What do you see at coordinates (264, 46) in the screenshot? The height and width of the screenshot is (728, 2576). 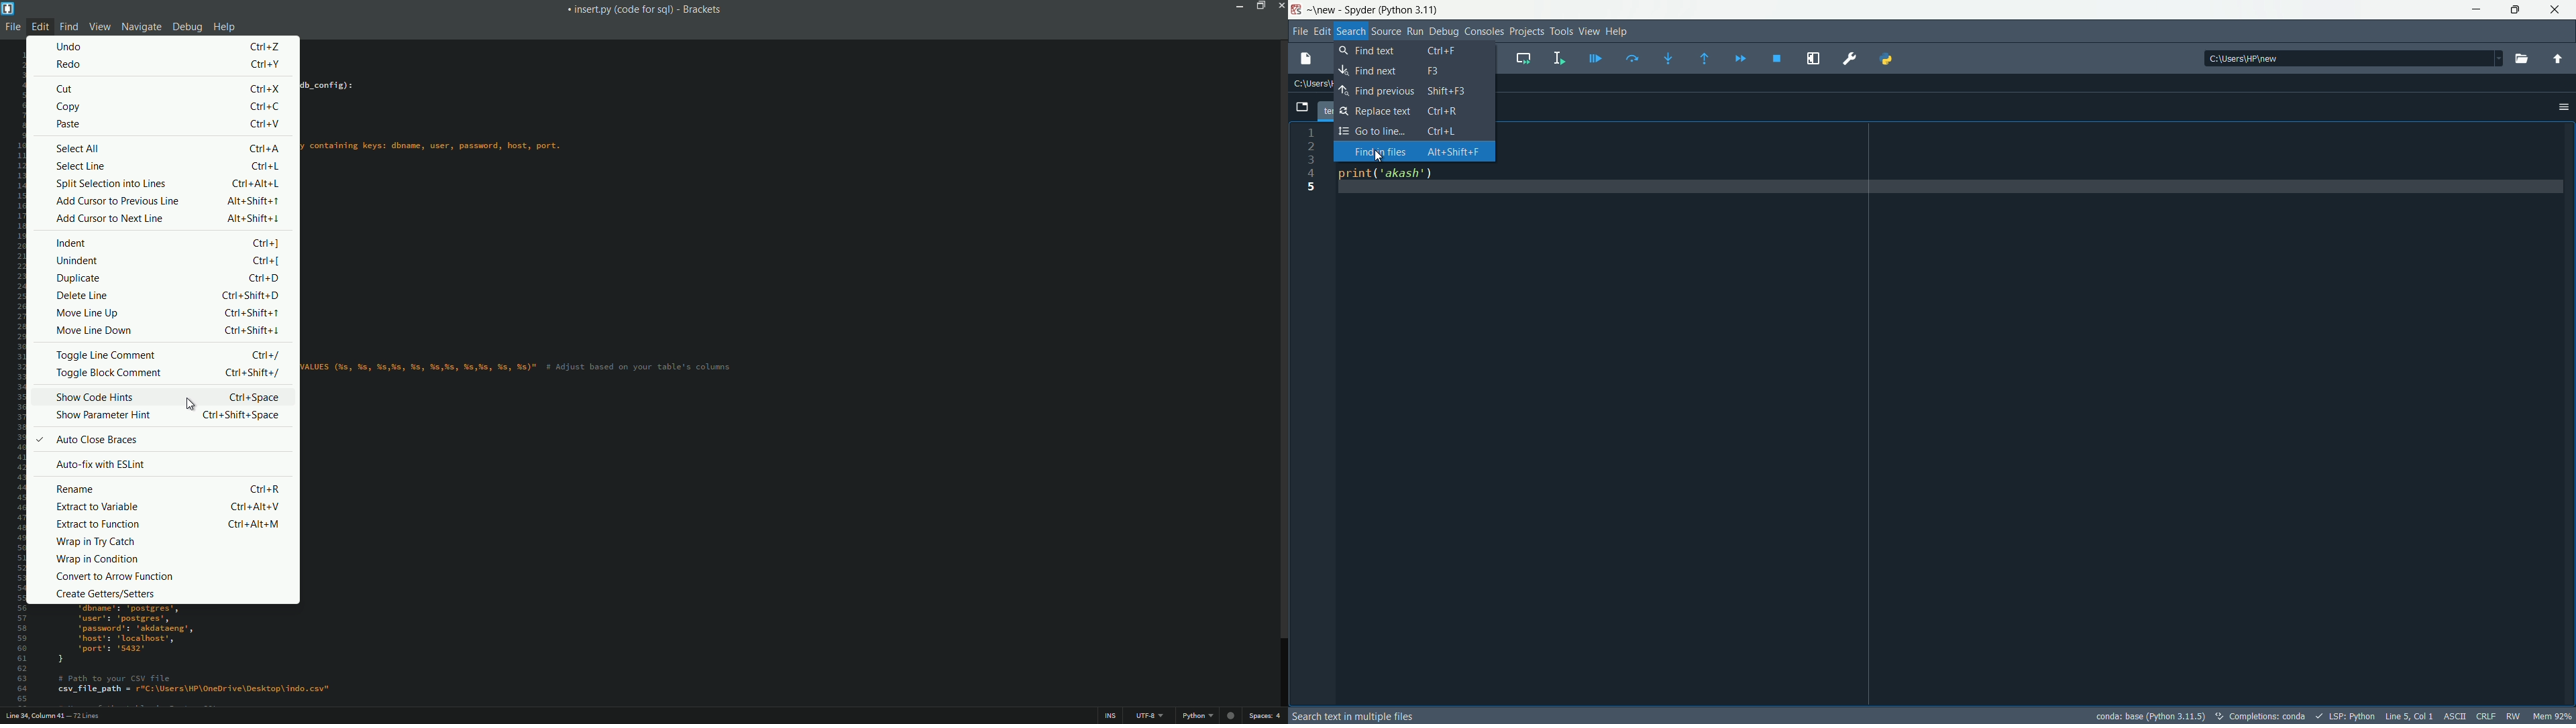 I see `keyboard shortcut` at bounding box center [264, 46].